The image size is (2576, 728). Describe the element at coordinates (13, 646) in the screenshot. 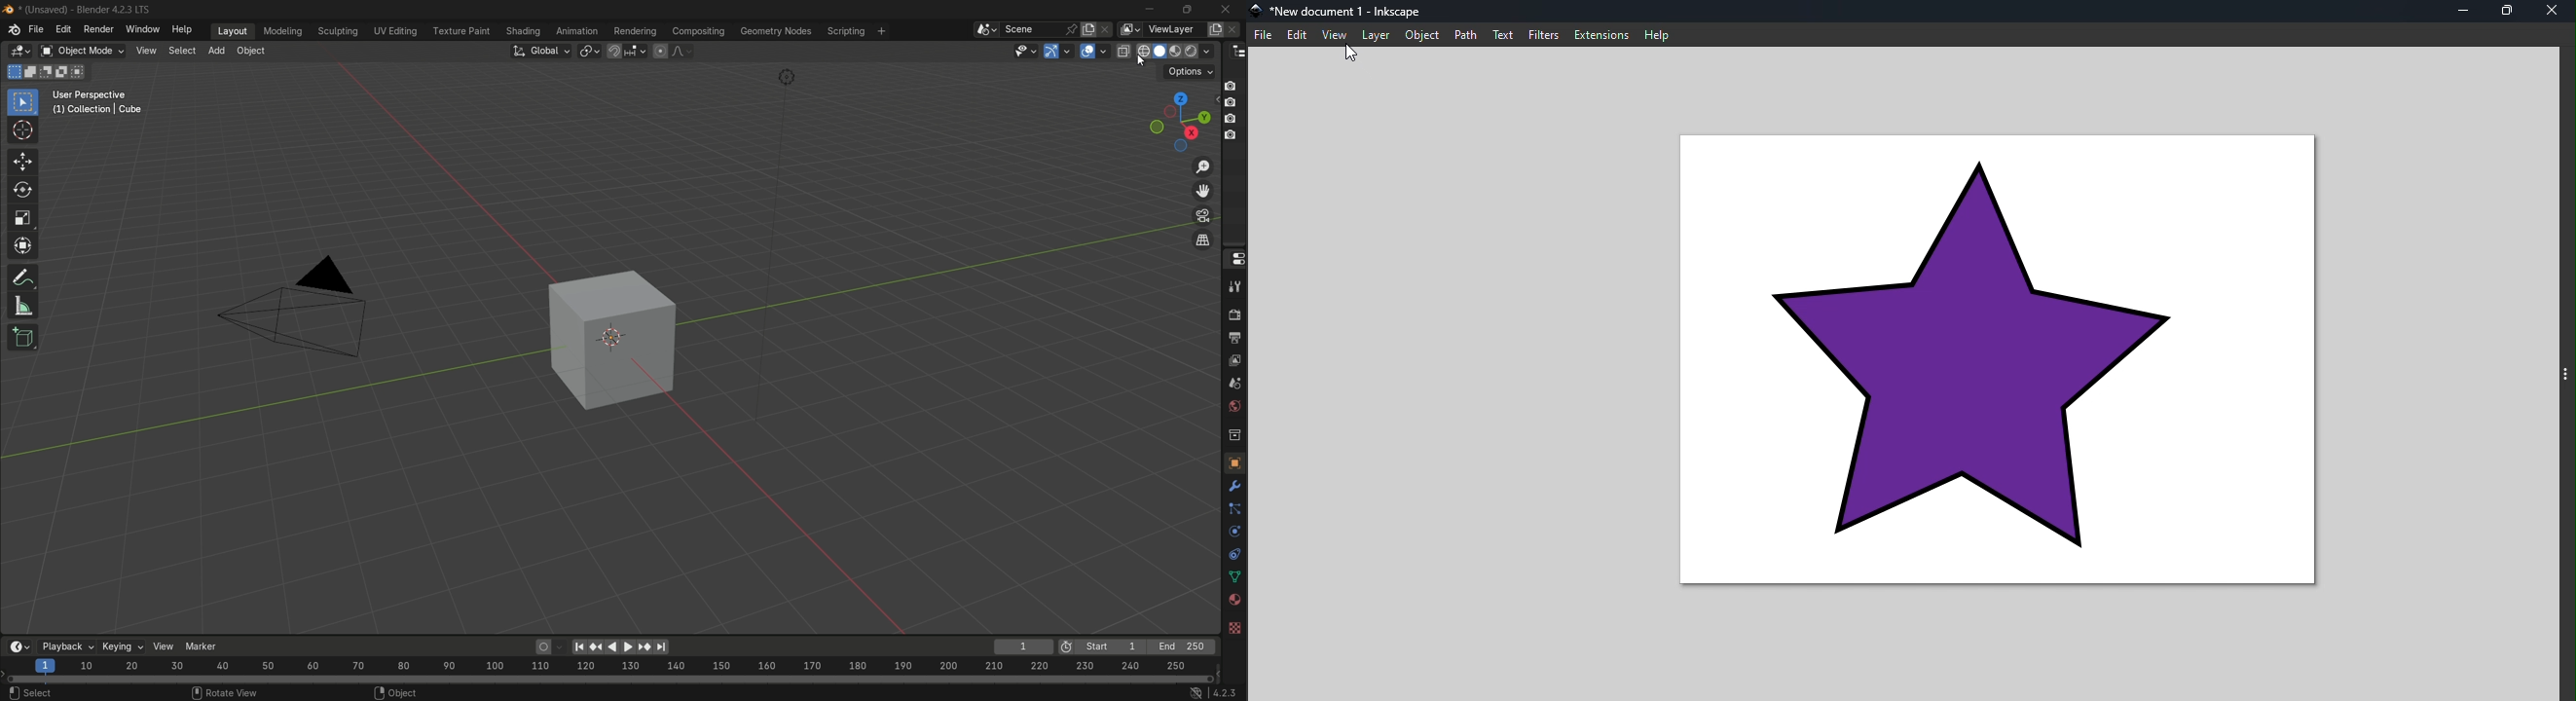

I see `timeline` at that location.